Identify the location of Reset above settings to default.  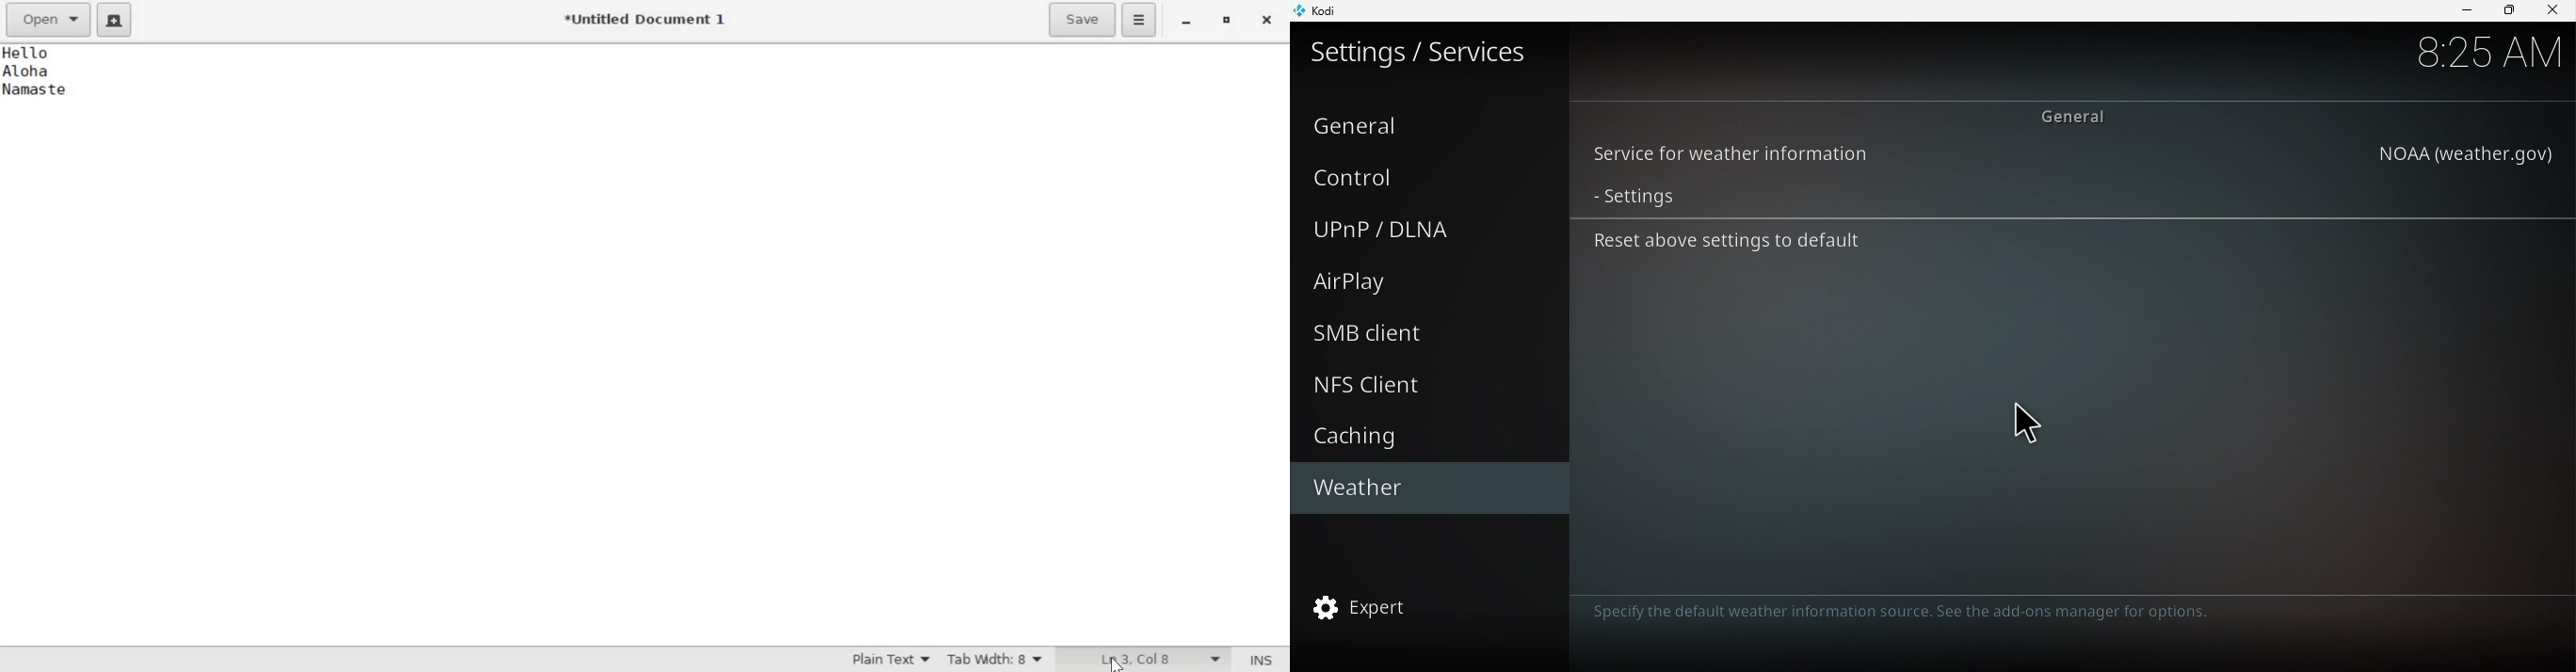
(2064, 244).